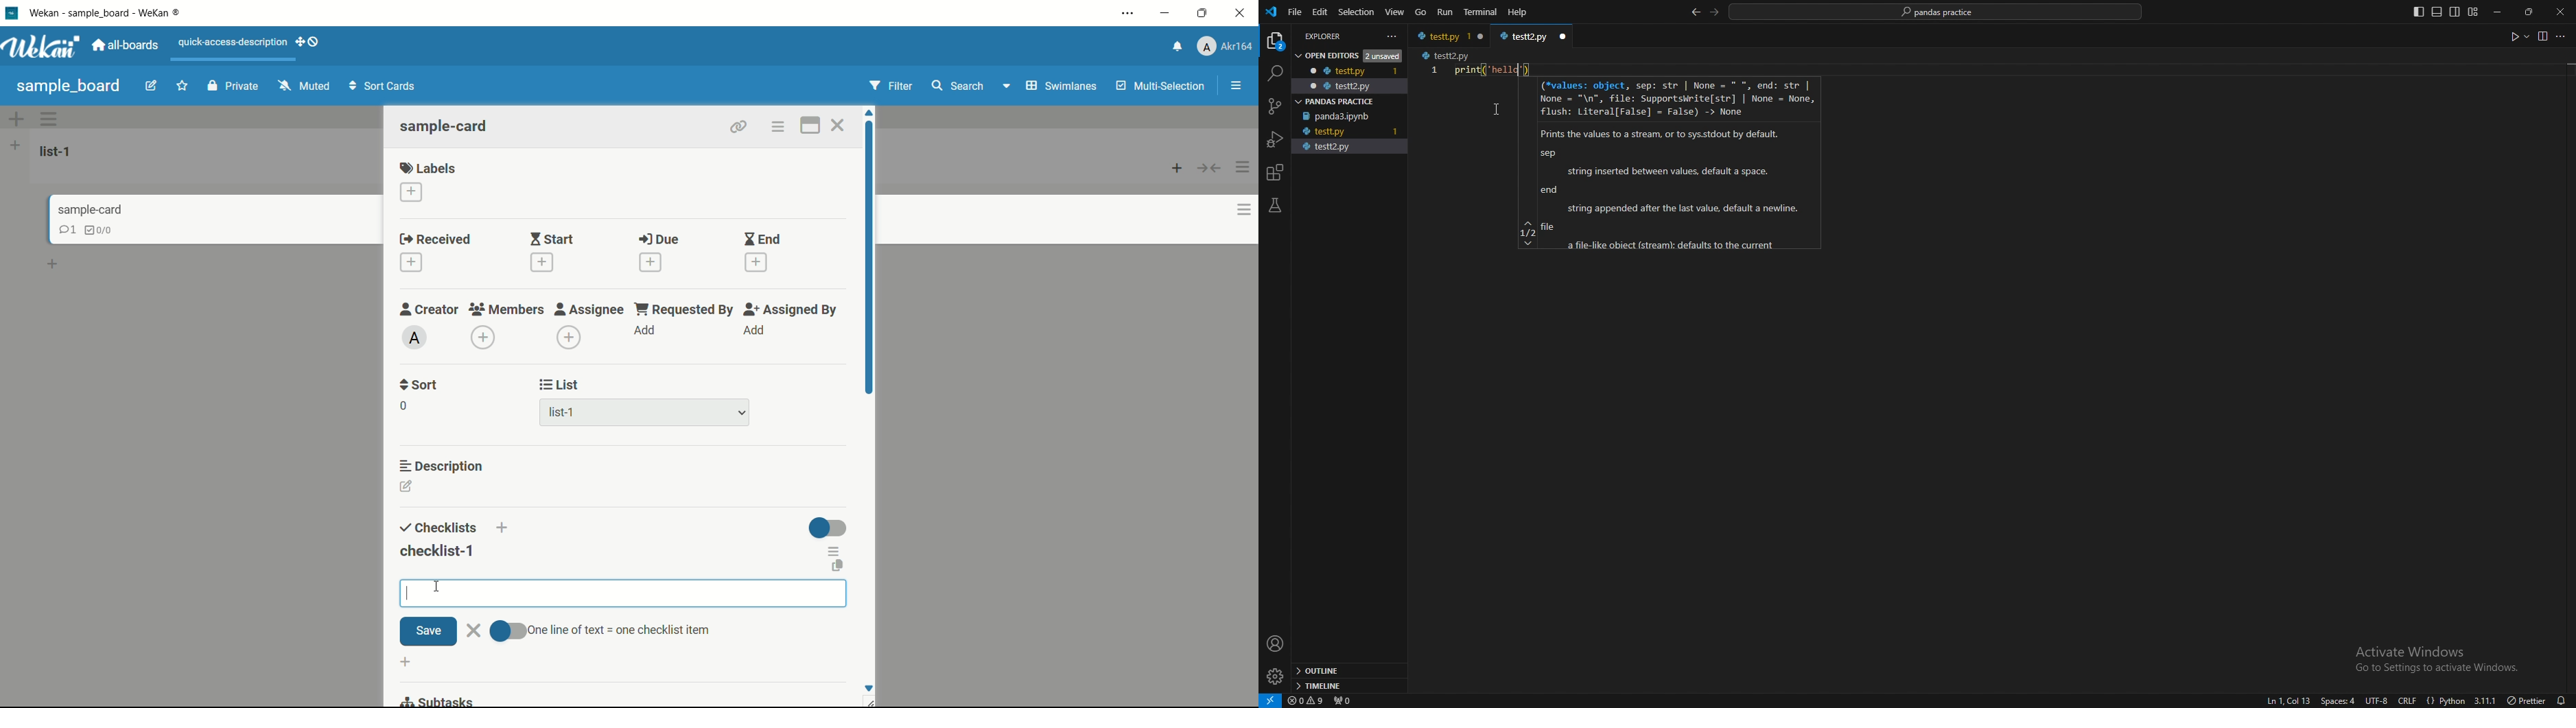 The width and height of the screenshot is (2576, 728). Describe the element at coordinates (68, 85) in the screenshot. I see `sample board` at that location.